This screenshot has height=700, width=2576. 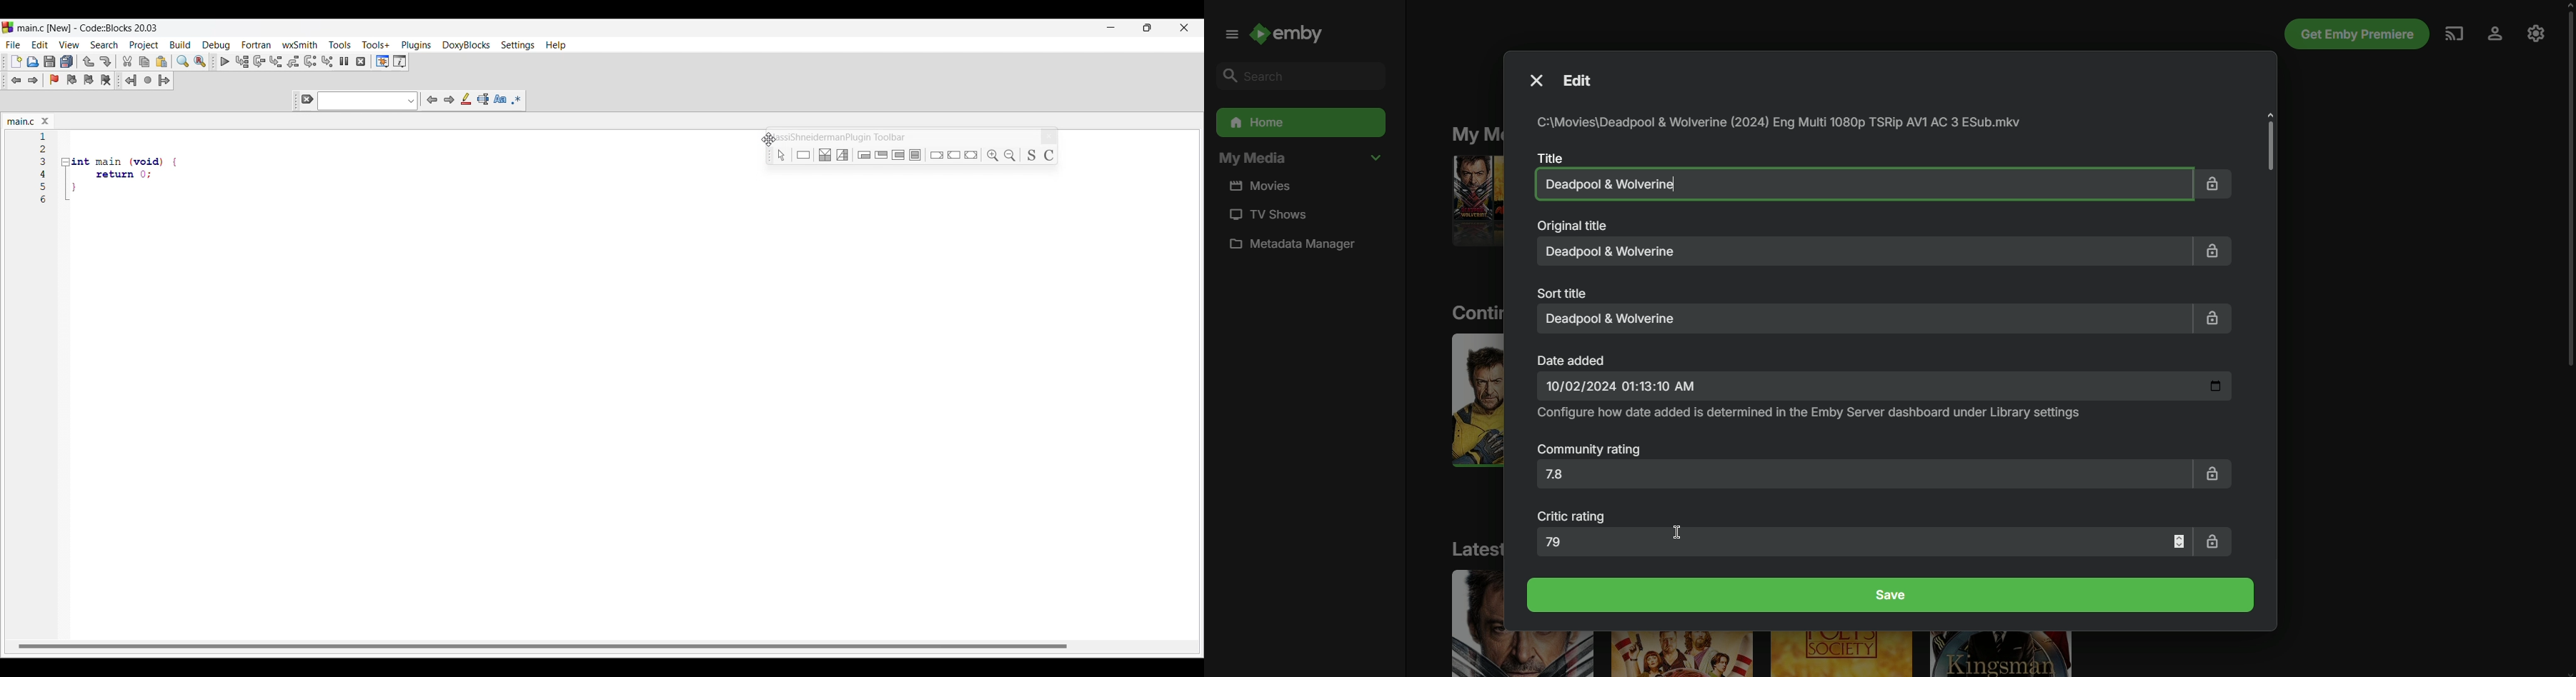 I want to click on 7.8, so click(x=1861, y=478).